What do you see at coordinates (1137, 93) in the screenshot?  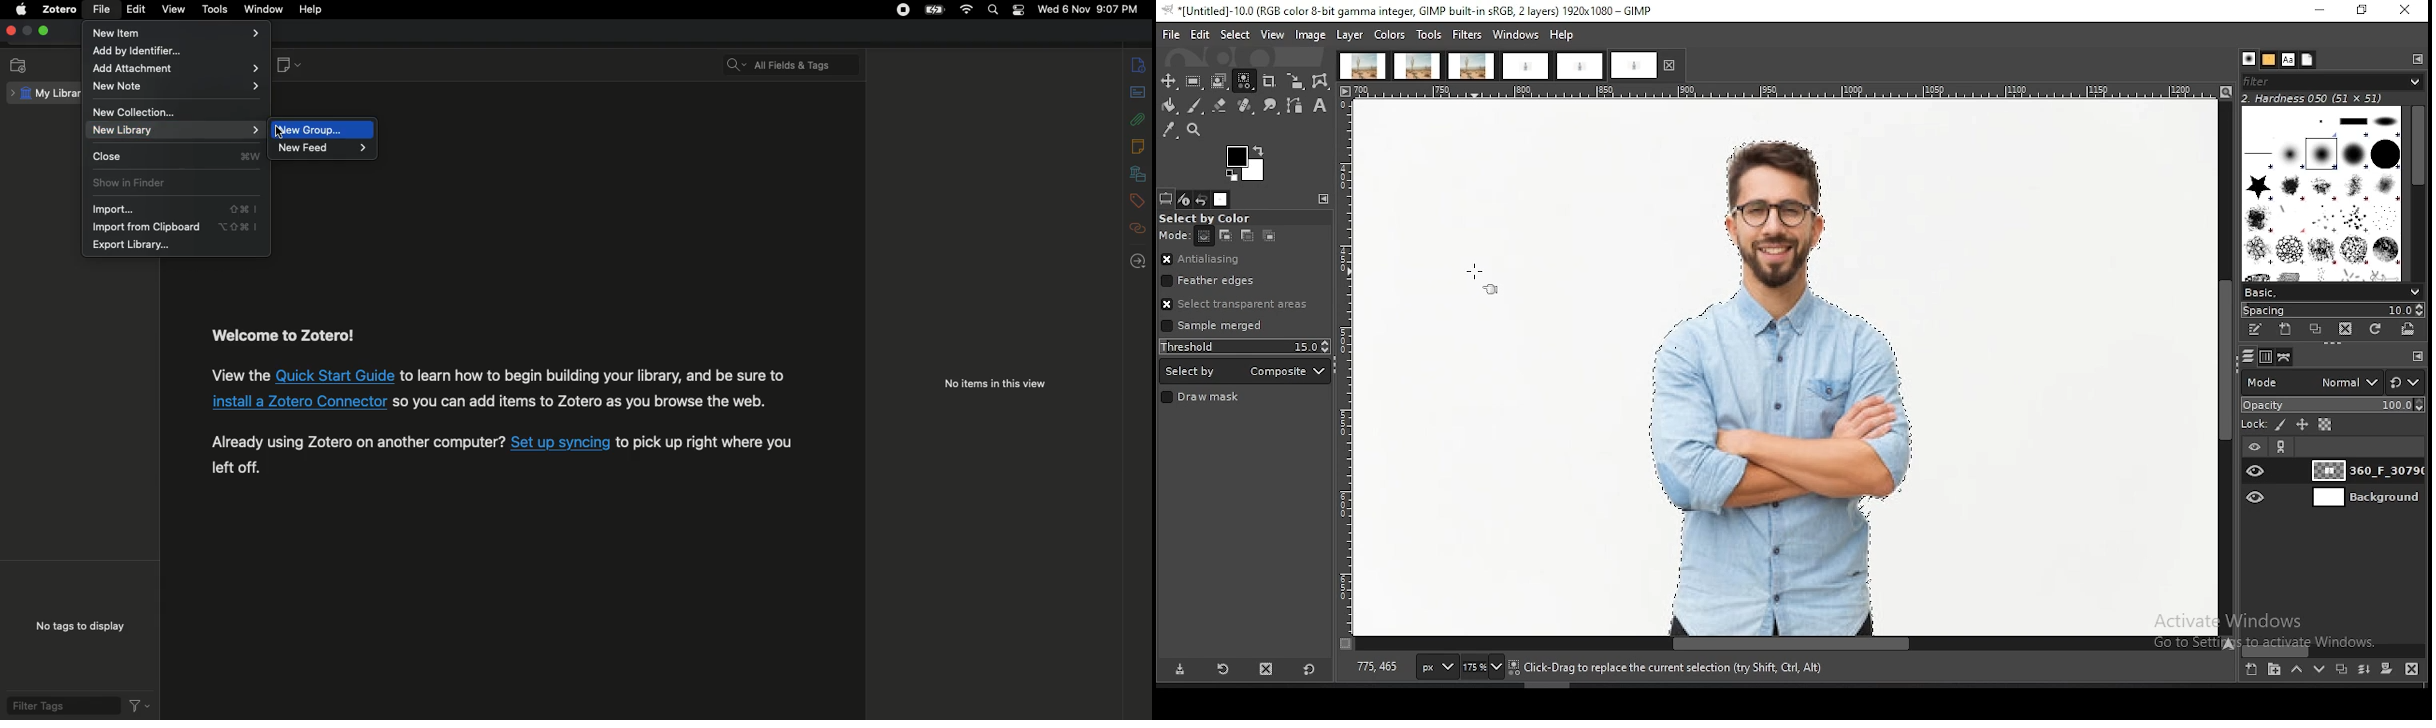 I see `Abstract` at bounding box center [1137, 93].